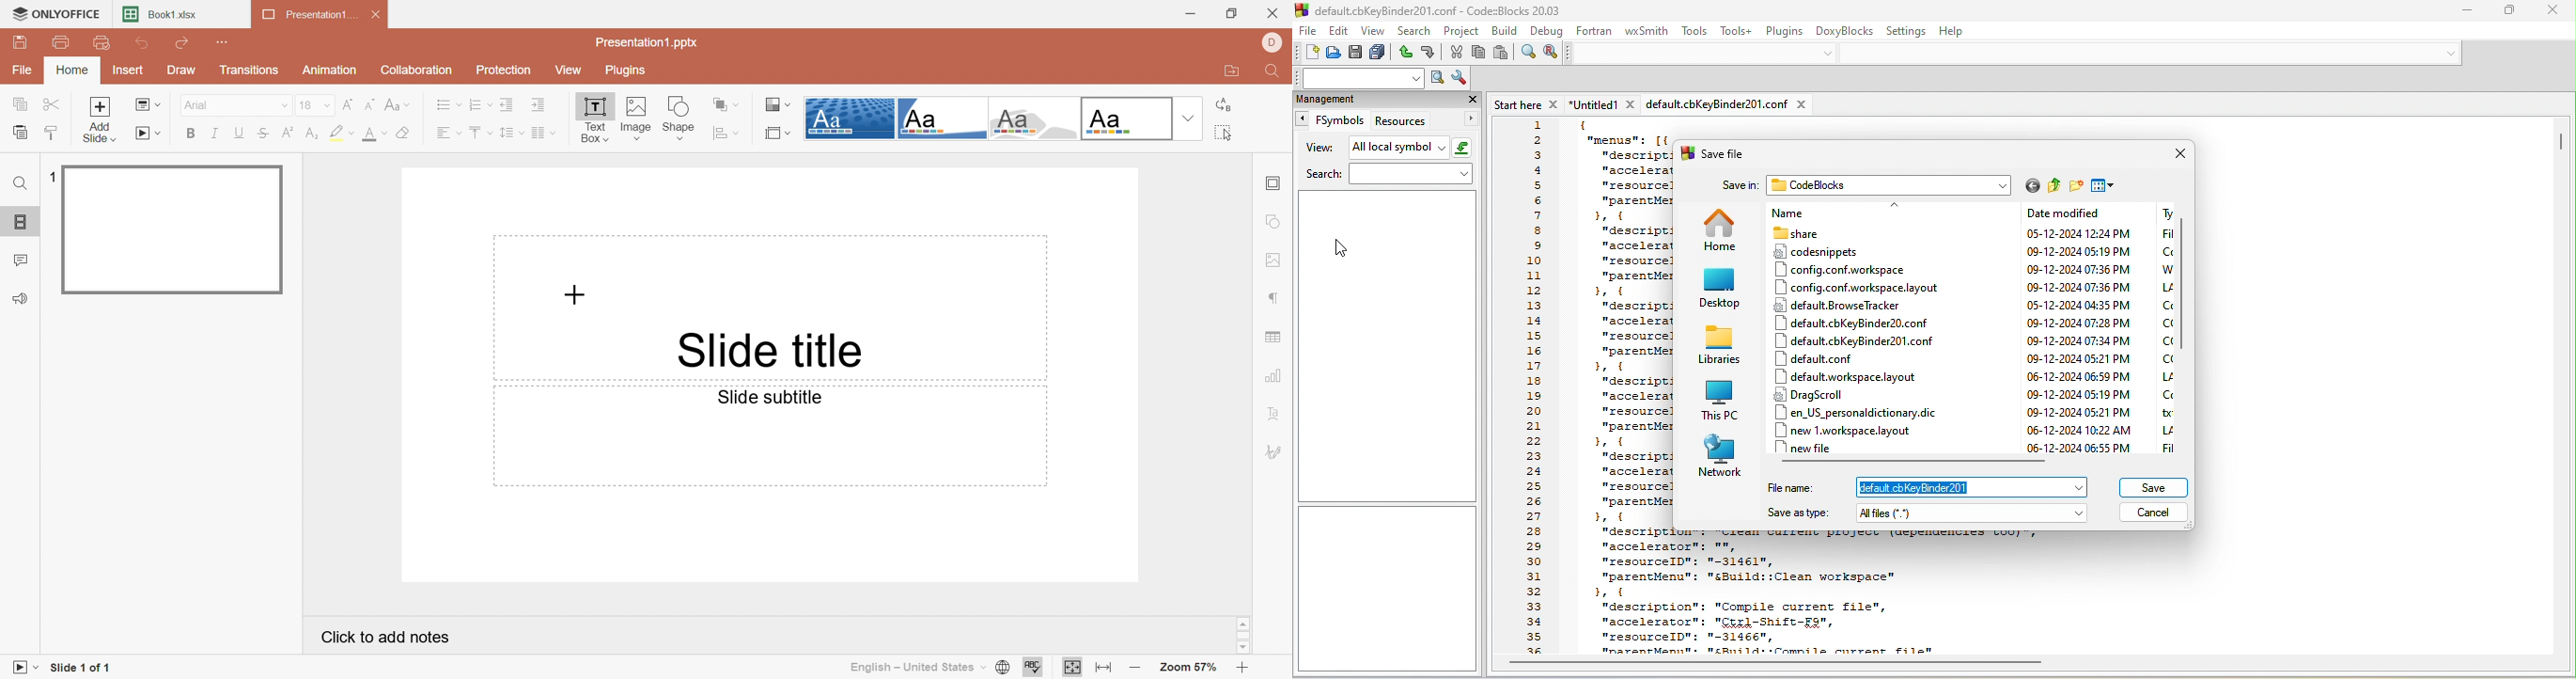  I want to click on Redo, so click(184, 43).